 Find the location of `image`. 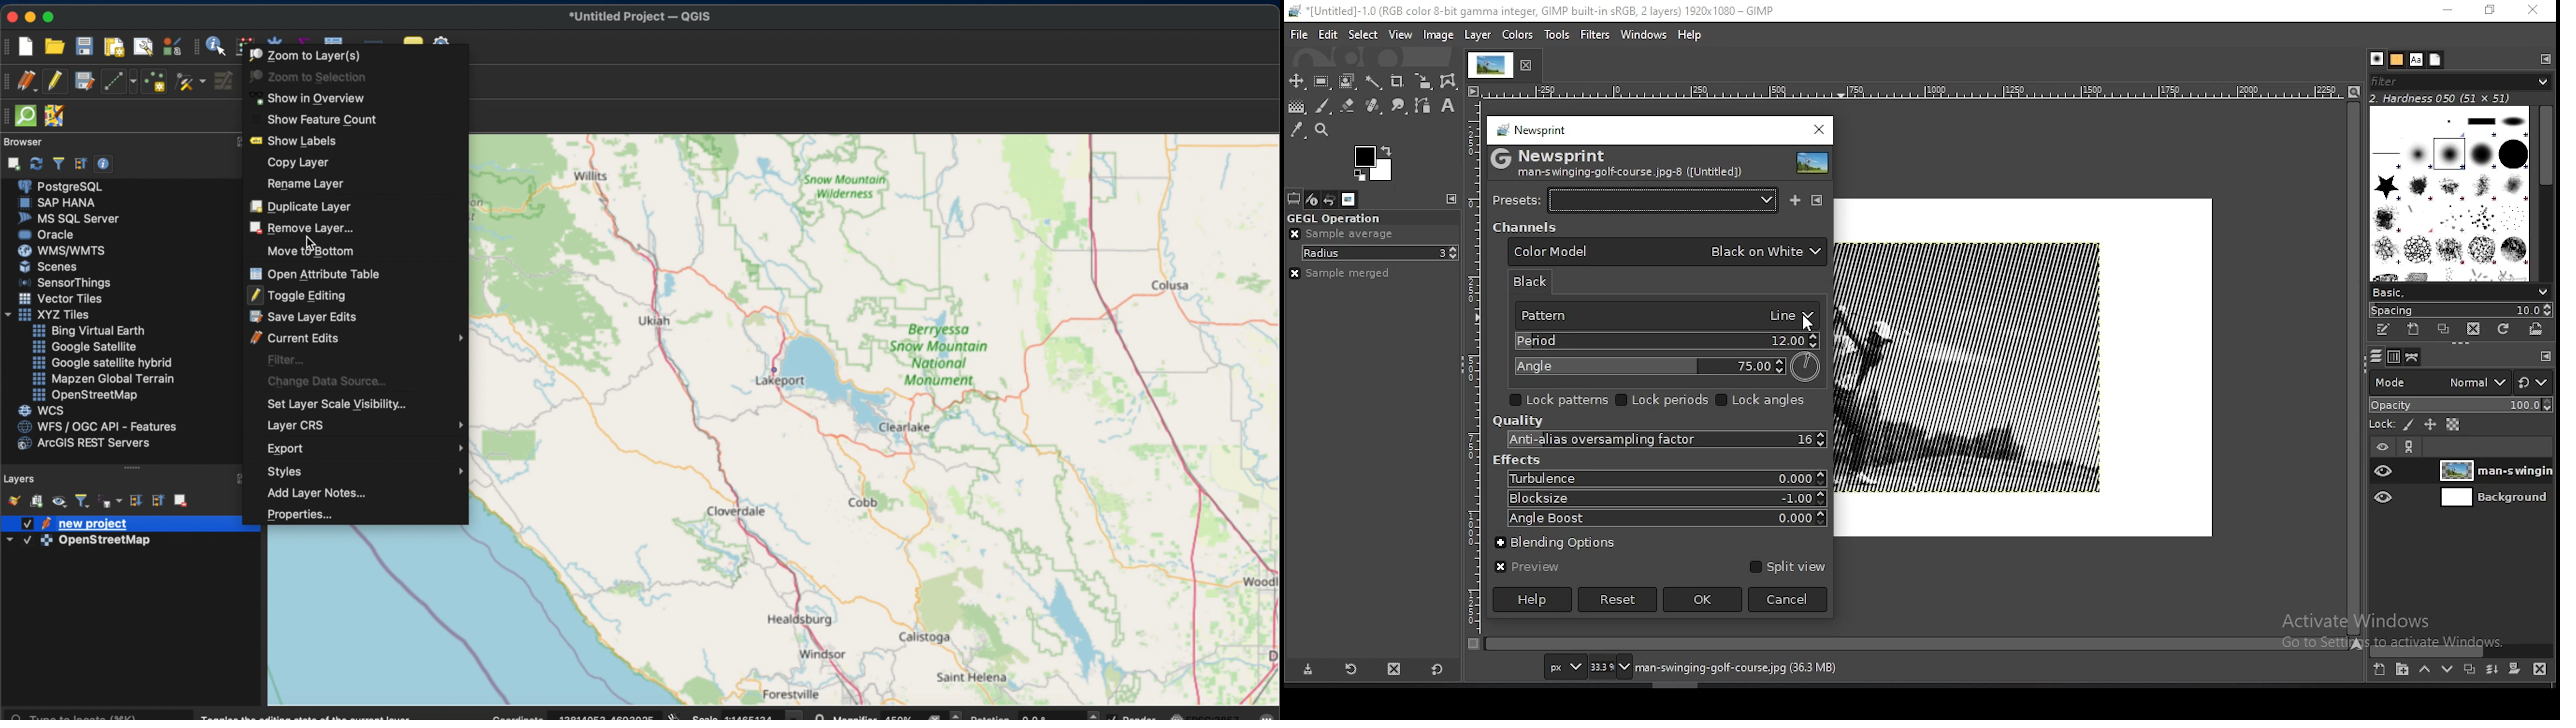

image is located at coordinates (1439, 35).